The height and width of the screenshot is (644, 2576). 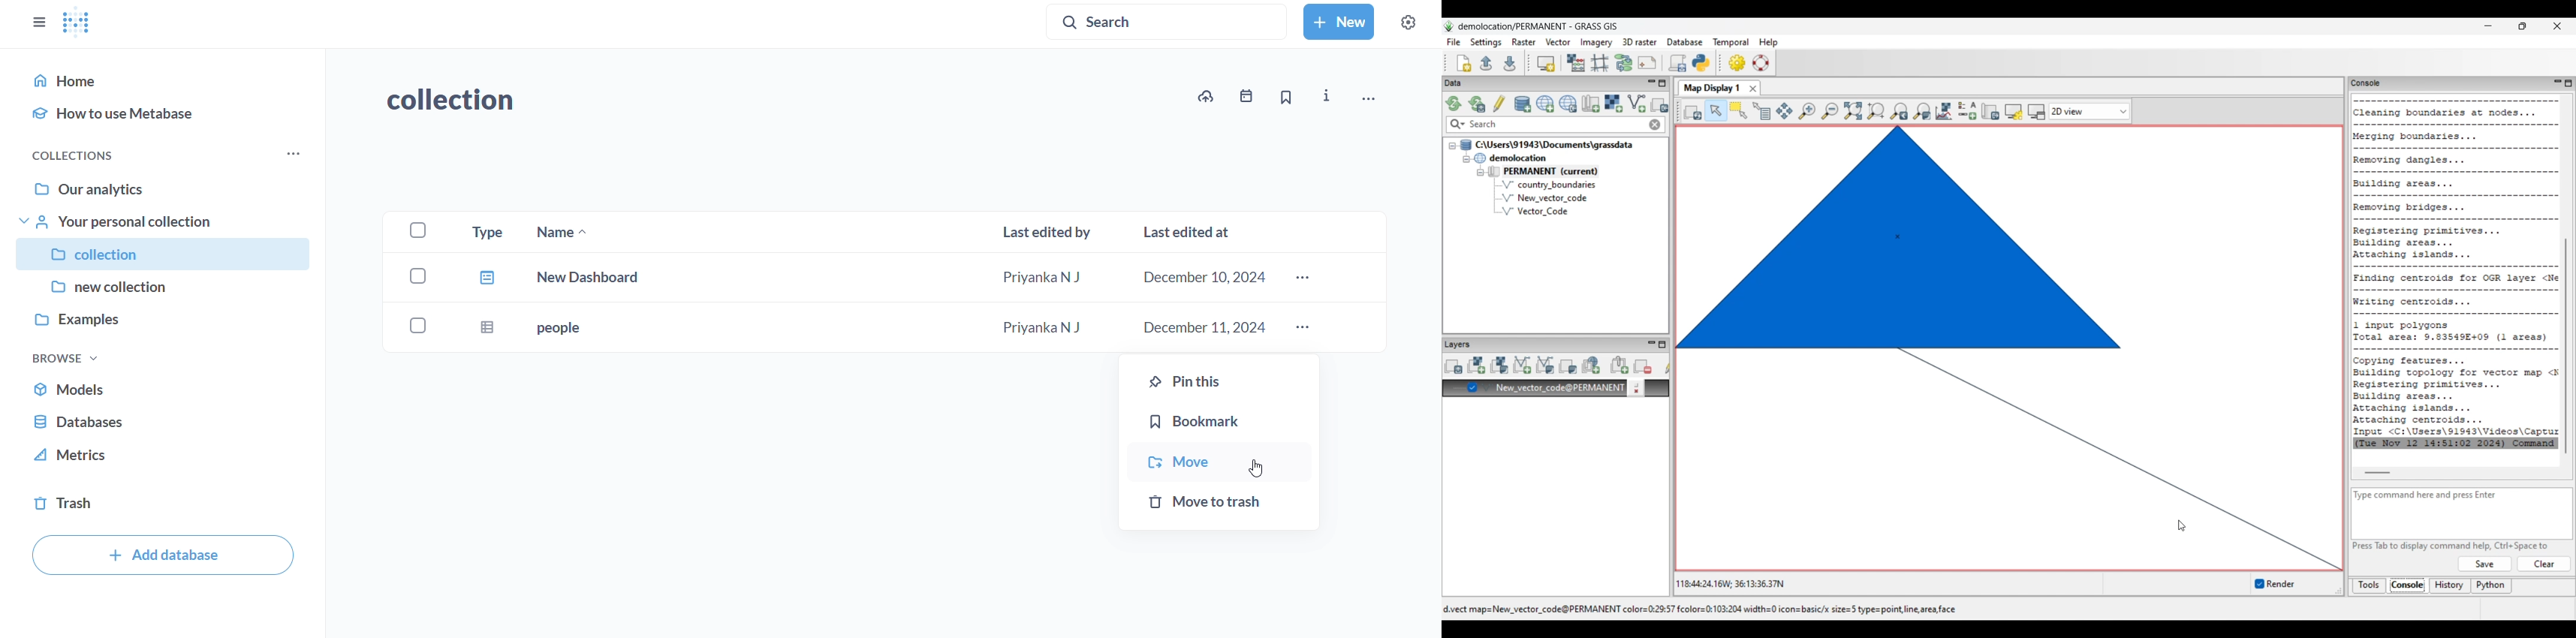 What do you see at coordinates (1043, 327) in the screenshot?
I see `Priyanka N J` at bounding box center [1043, 327].